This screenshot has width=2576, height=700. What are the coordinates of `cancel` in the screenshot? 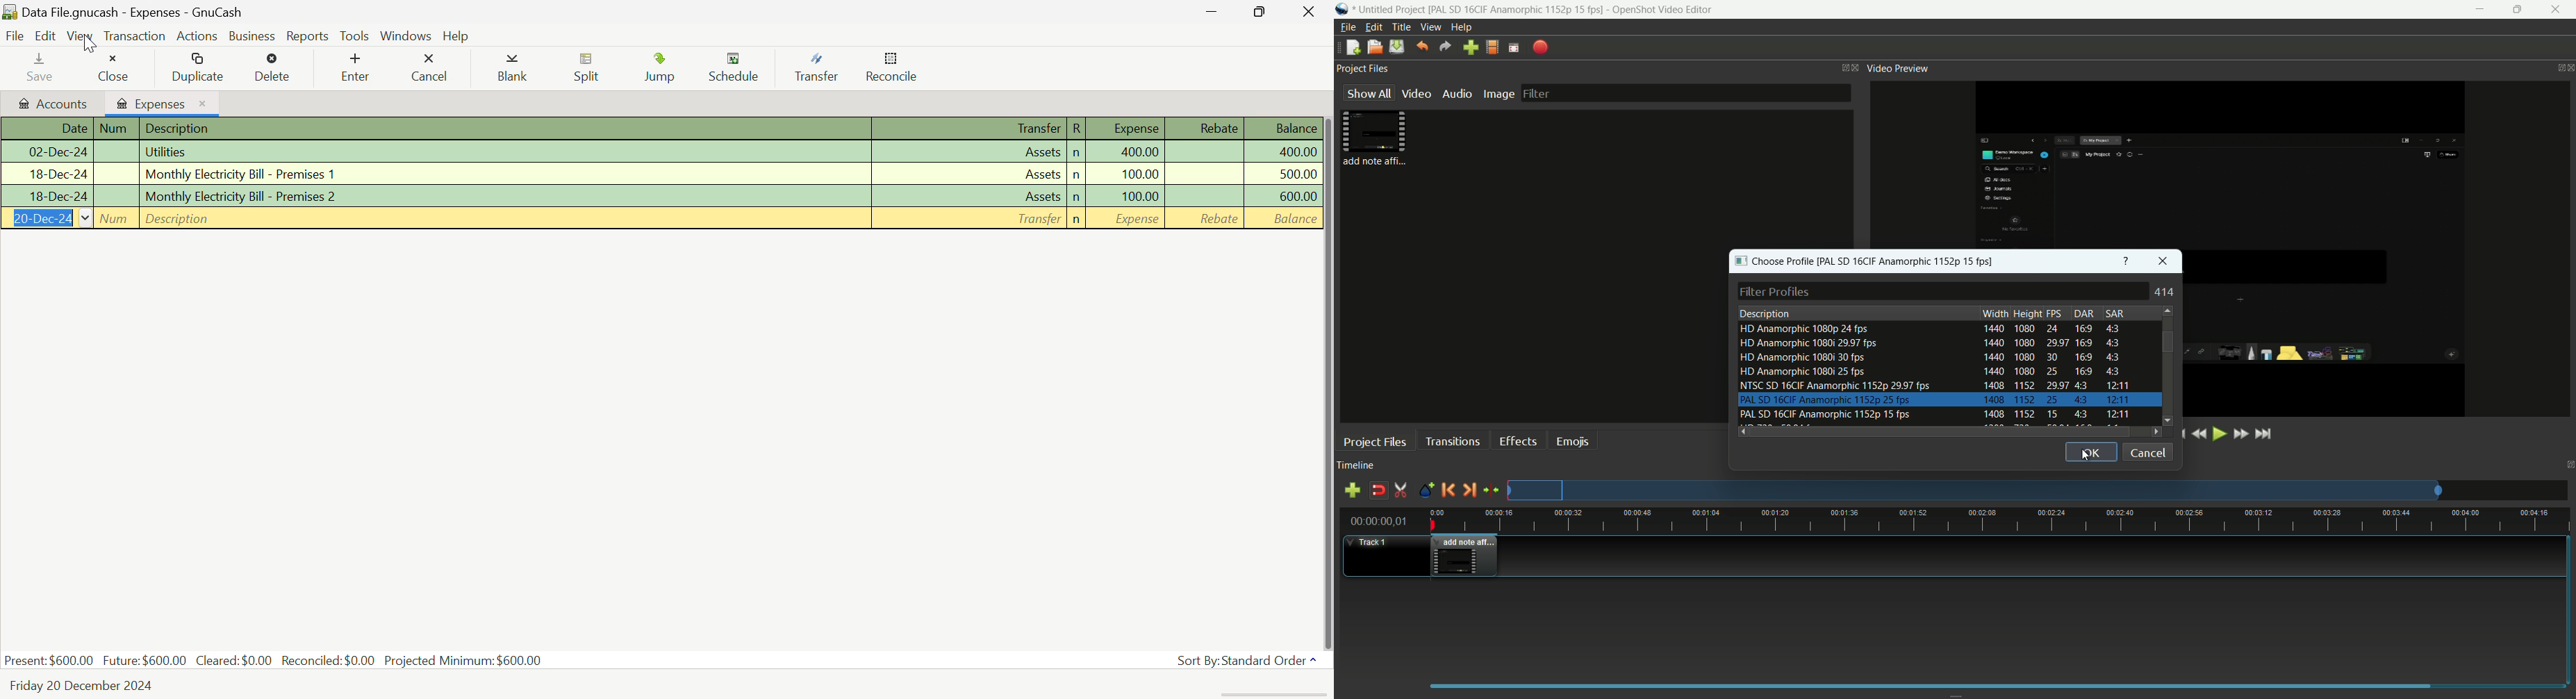 It's located at (2147, 452).